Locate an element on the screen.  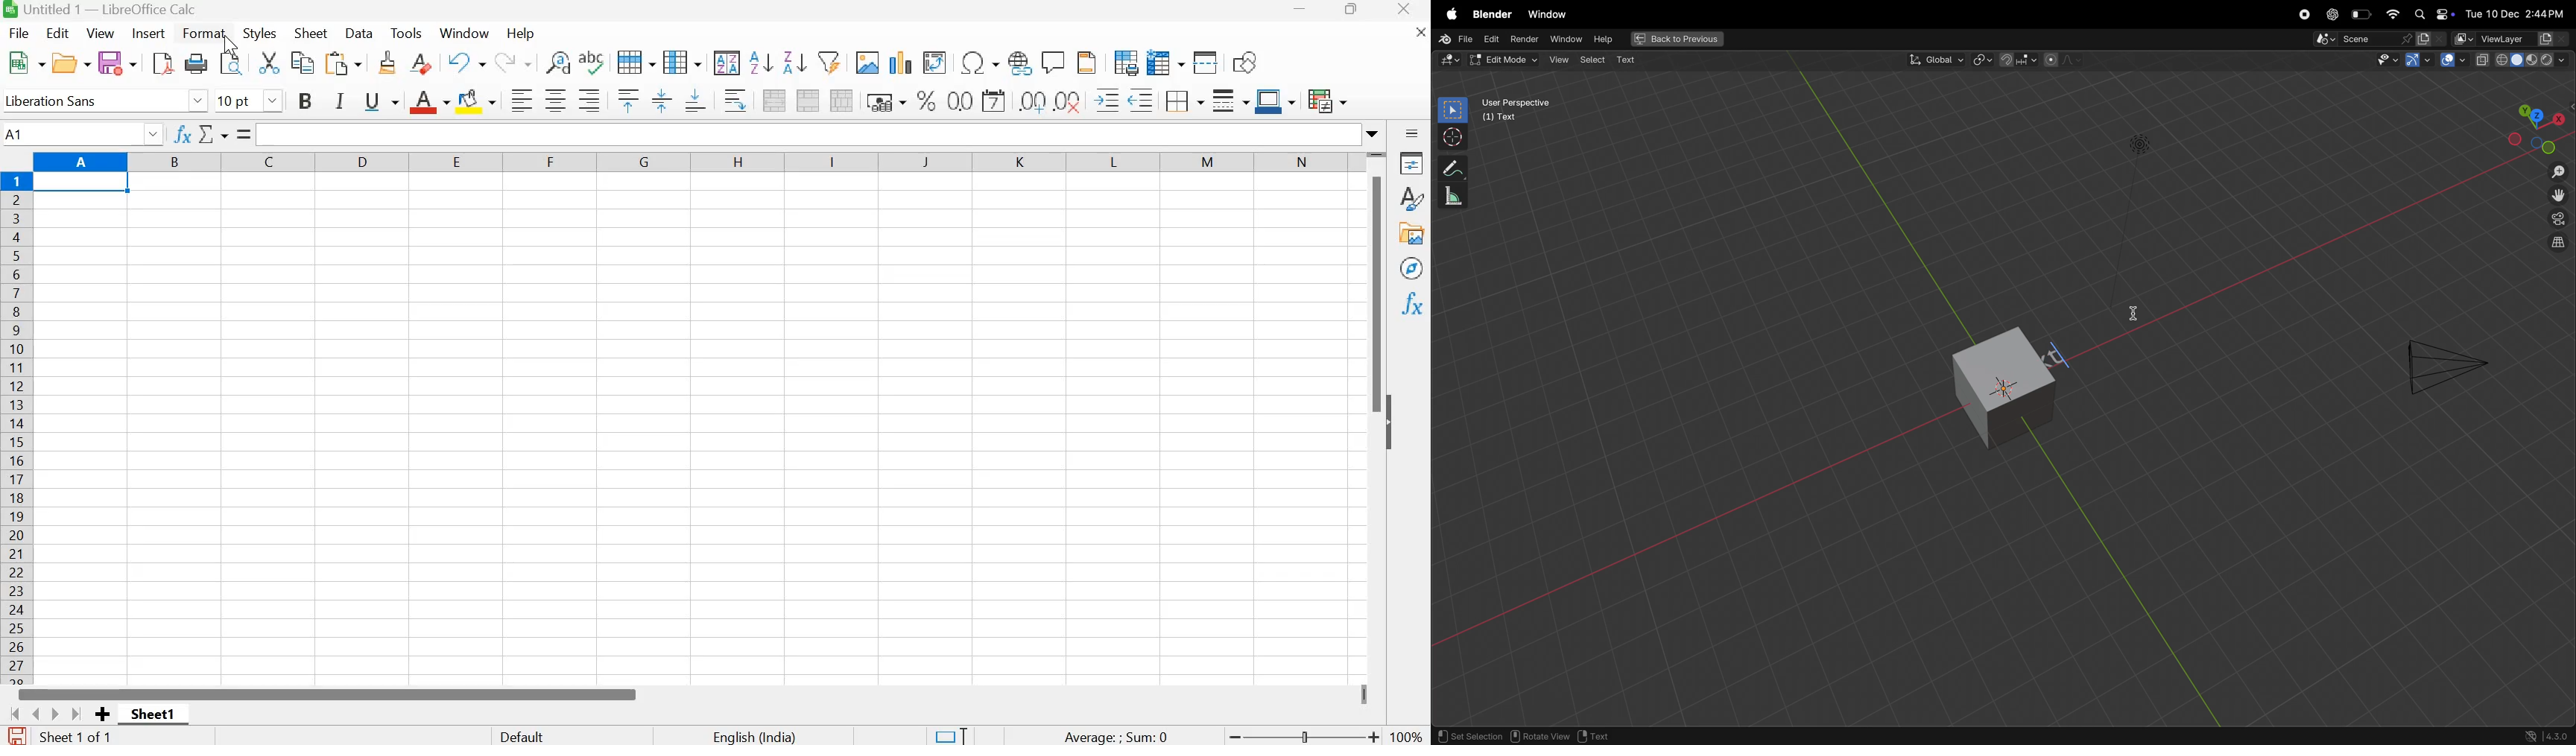
Functions is located at coordinates (1414, 302).